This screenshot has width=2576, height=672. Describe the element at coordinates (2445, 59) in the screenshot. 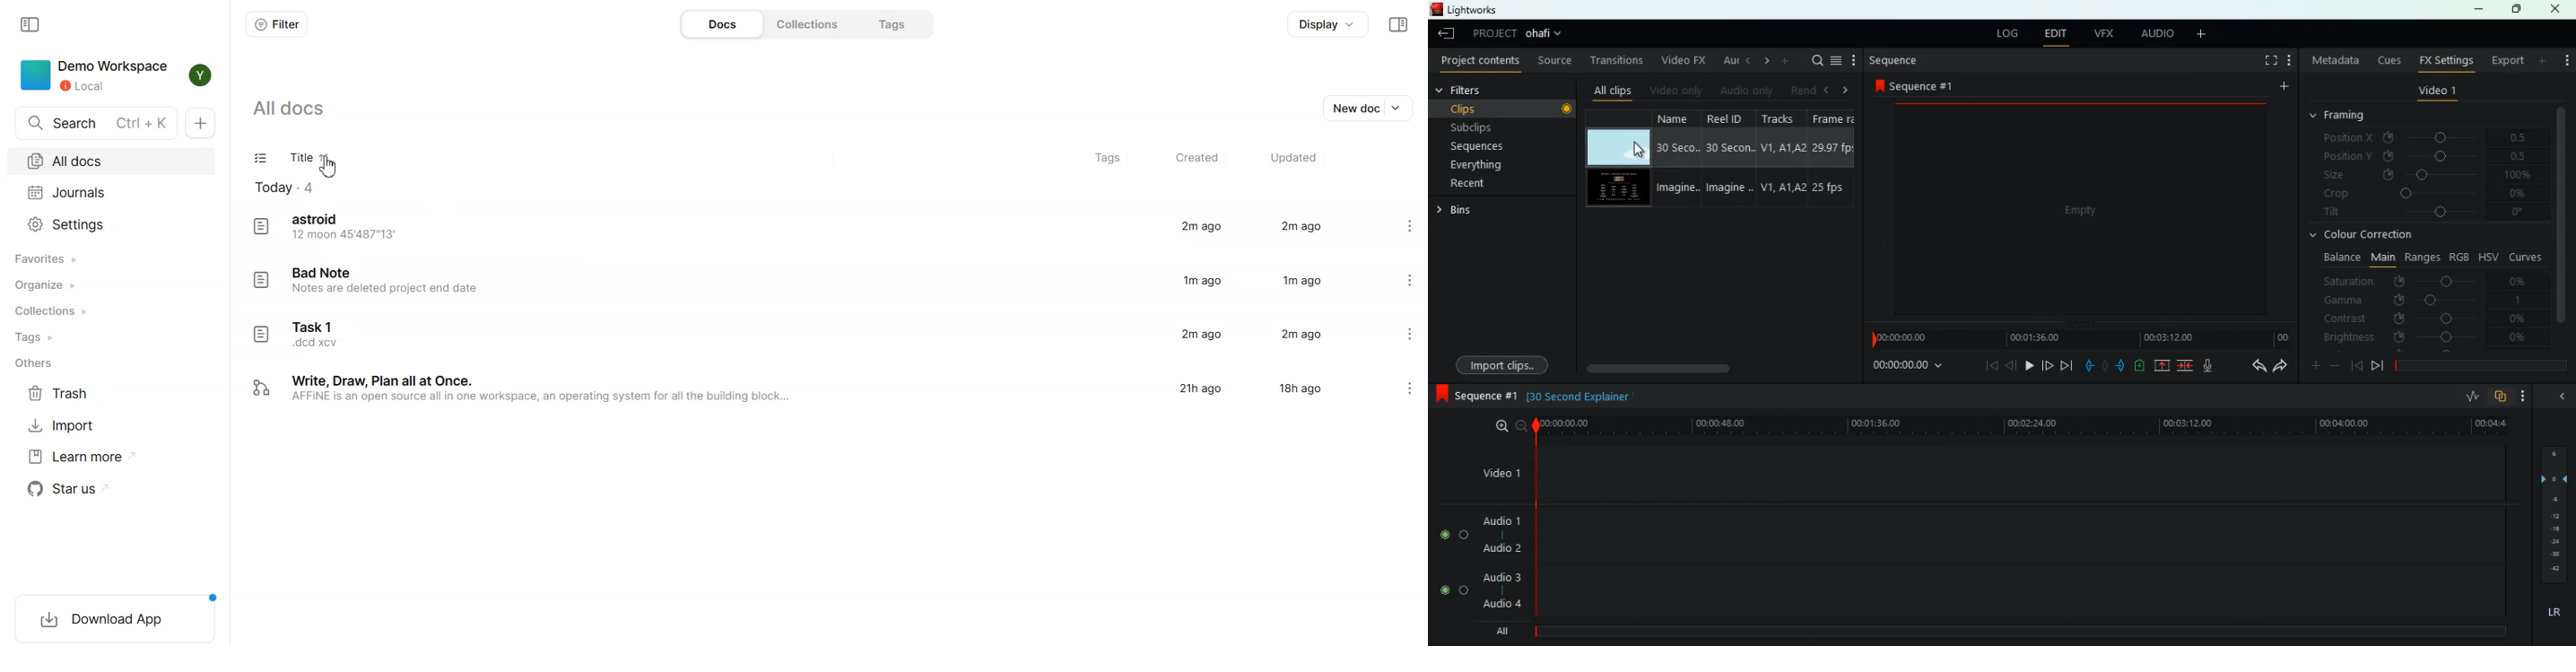

I see `fx settings` at that location.